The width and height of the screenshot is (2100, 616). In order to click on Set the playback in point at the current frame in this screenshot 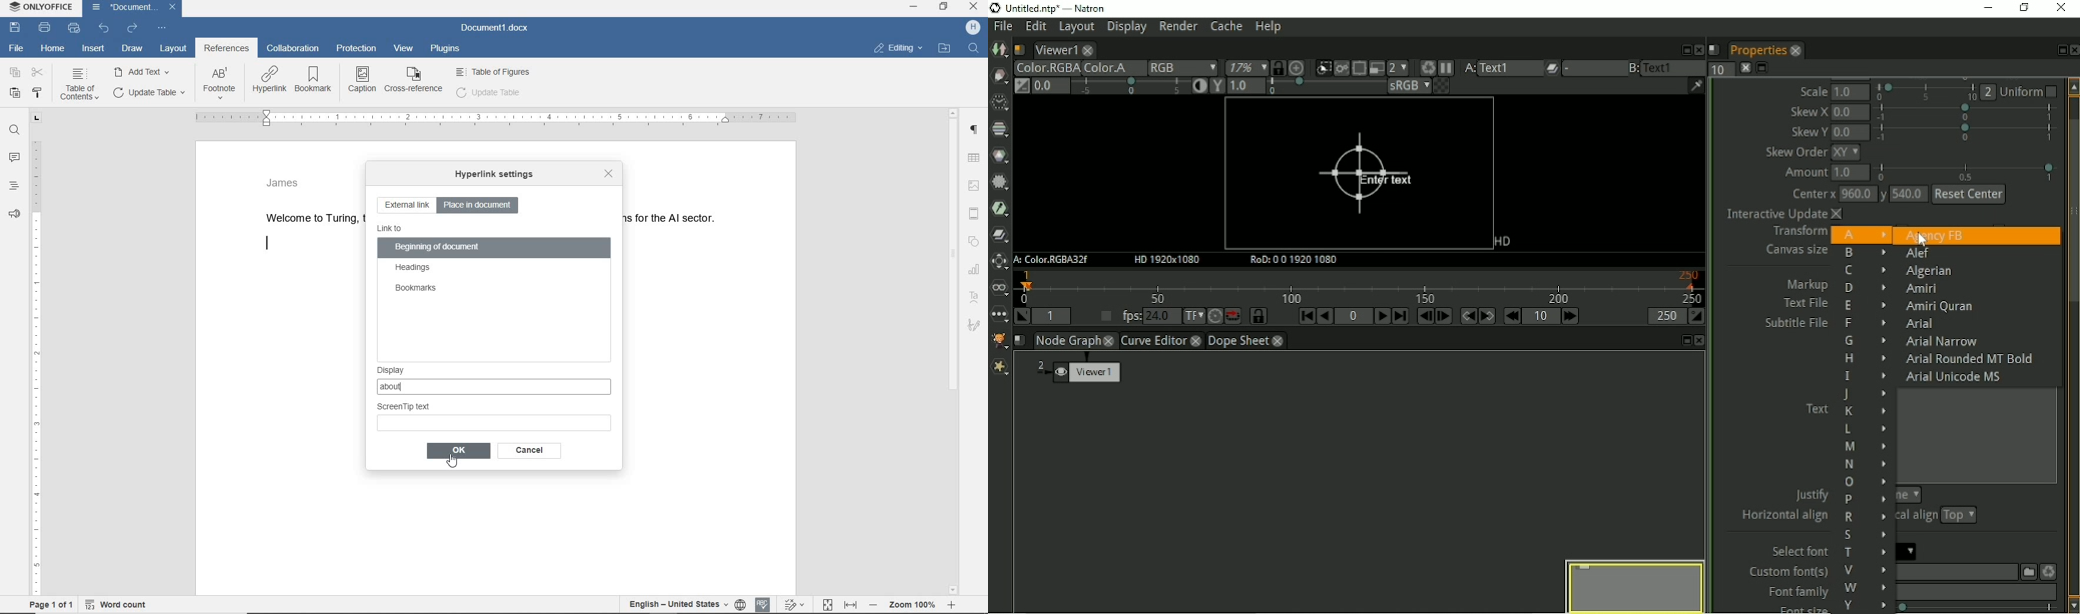, I will do `click(1021, 316)`.